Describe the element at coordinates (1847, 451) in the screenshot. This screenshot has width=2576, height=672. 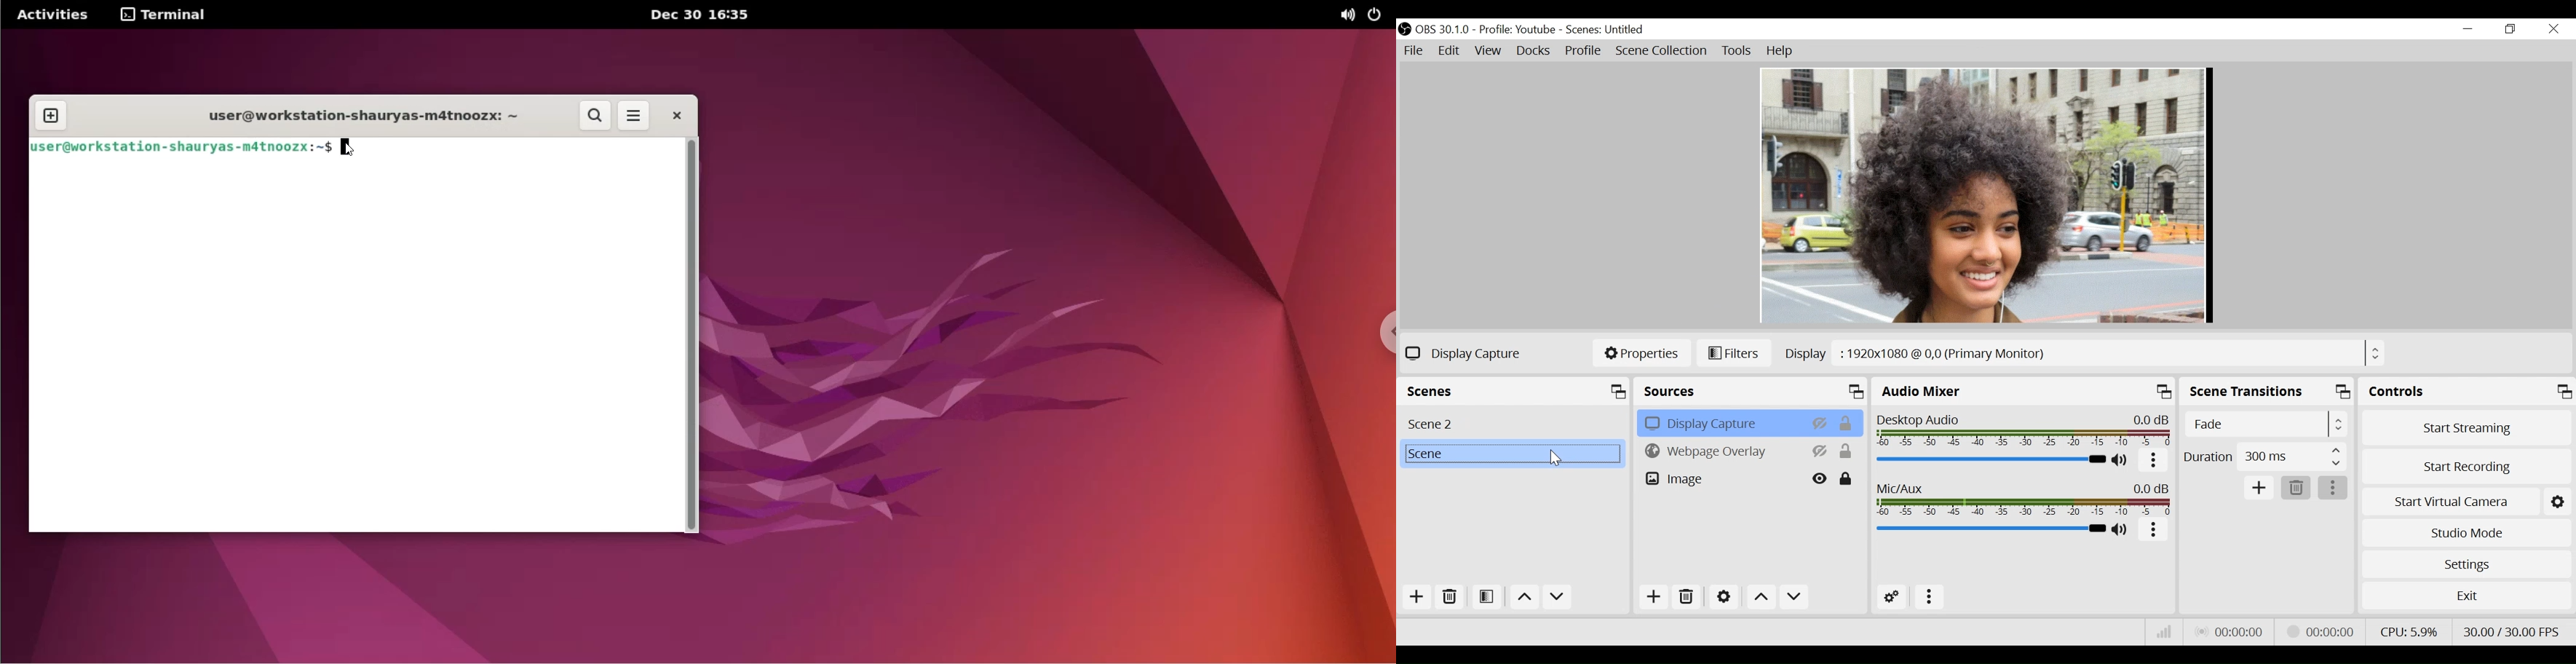
I see `(un)lock` at that location.